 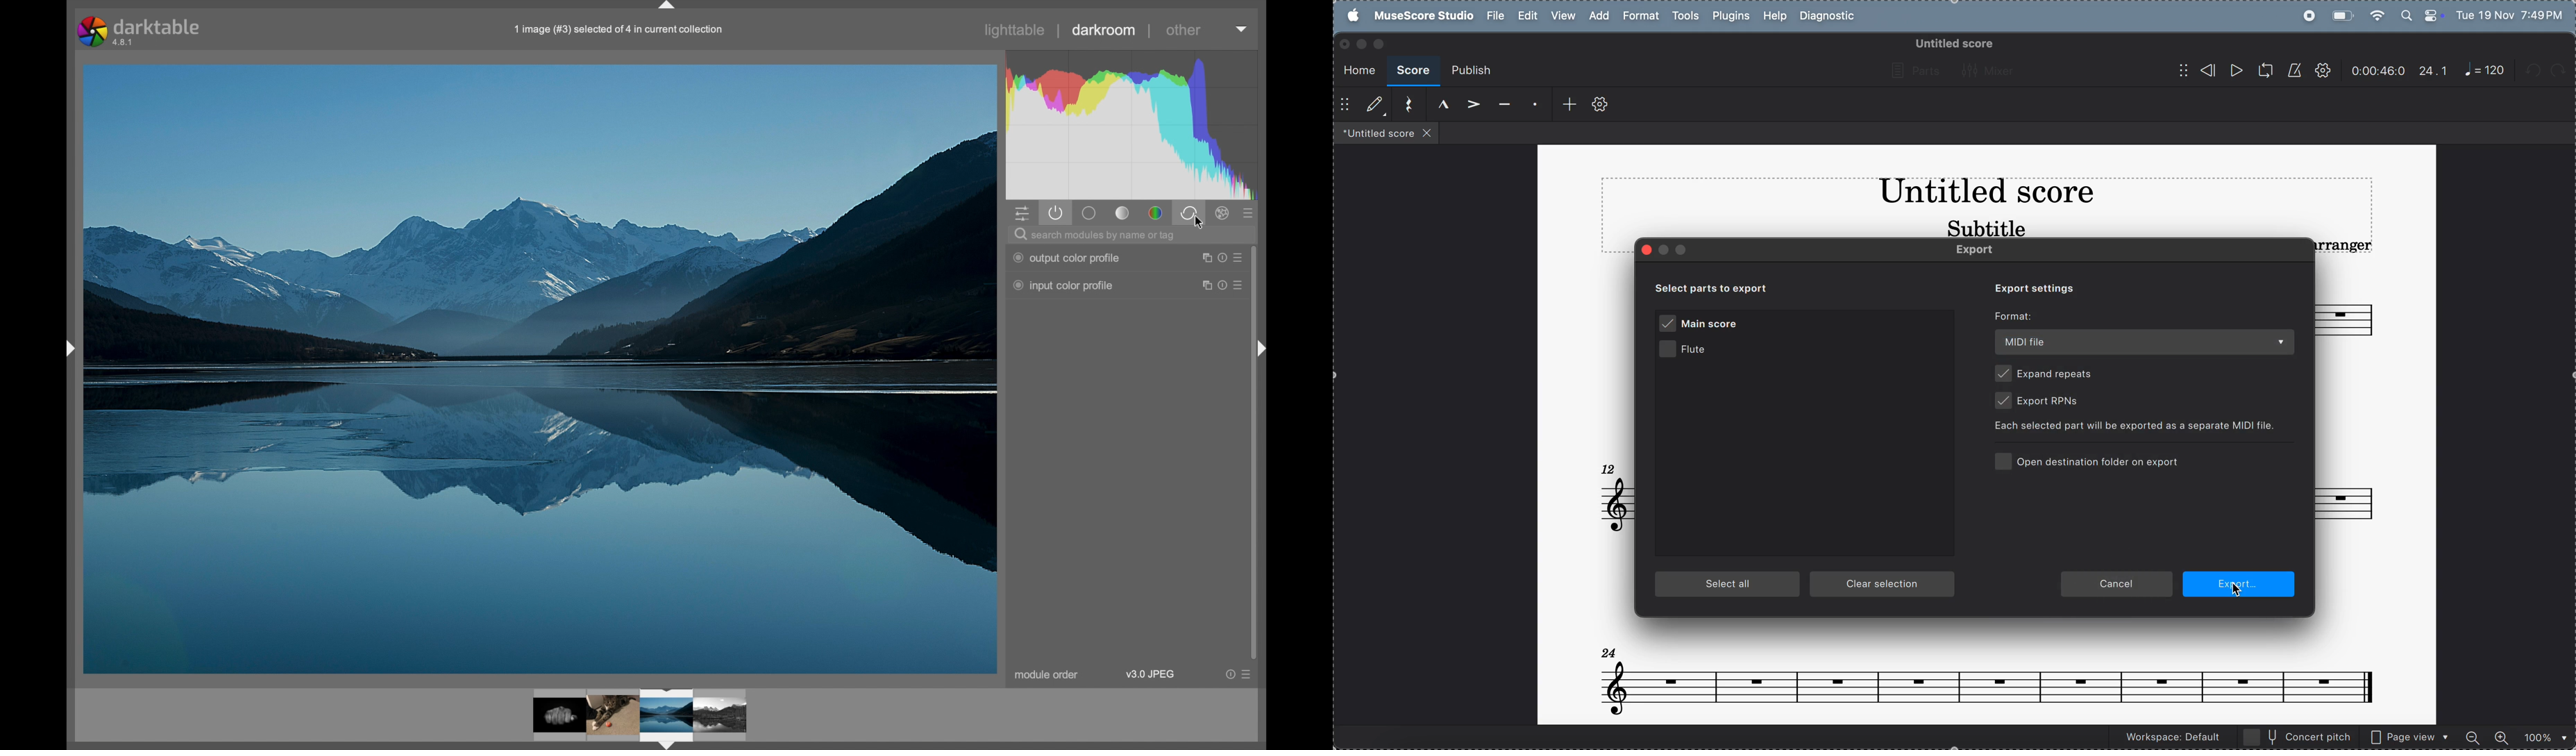 I want to click on closing, so click(x=1345, y=44).